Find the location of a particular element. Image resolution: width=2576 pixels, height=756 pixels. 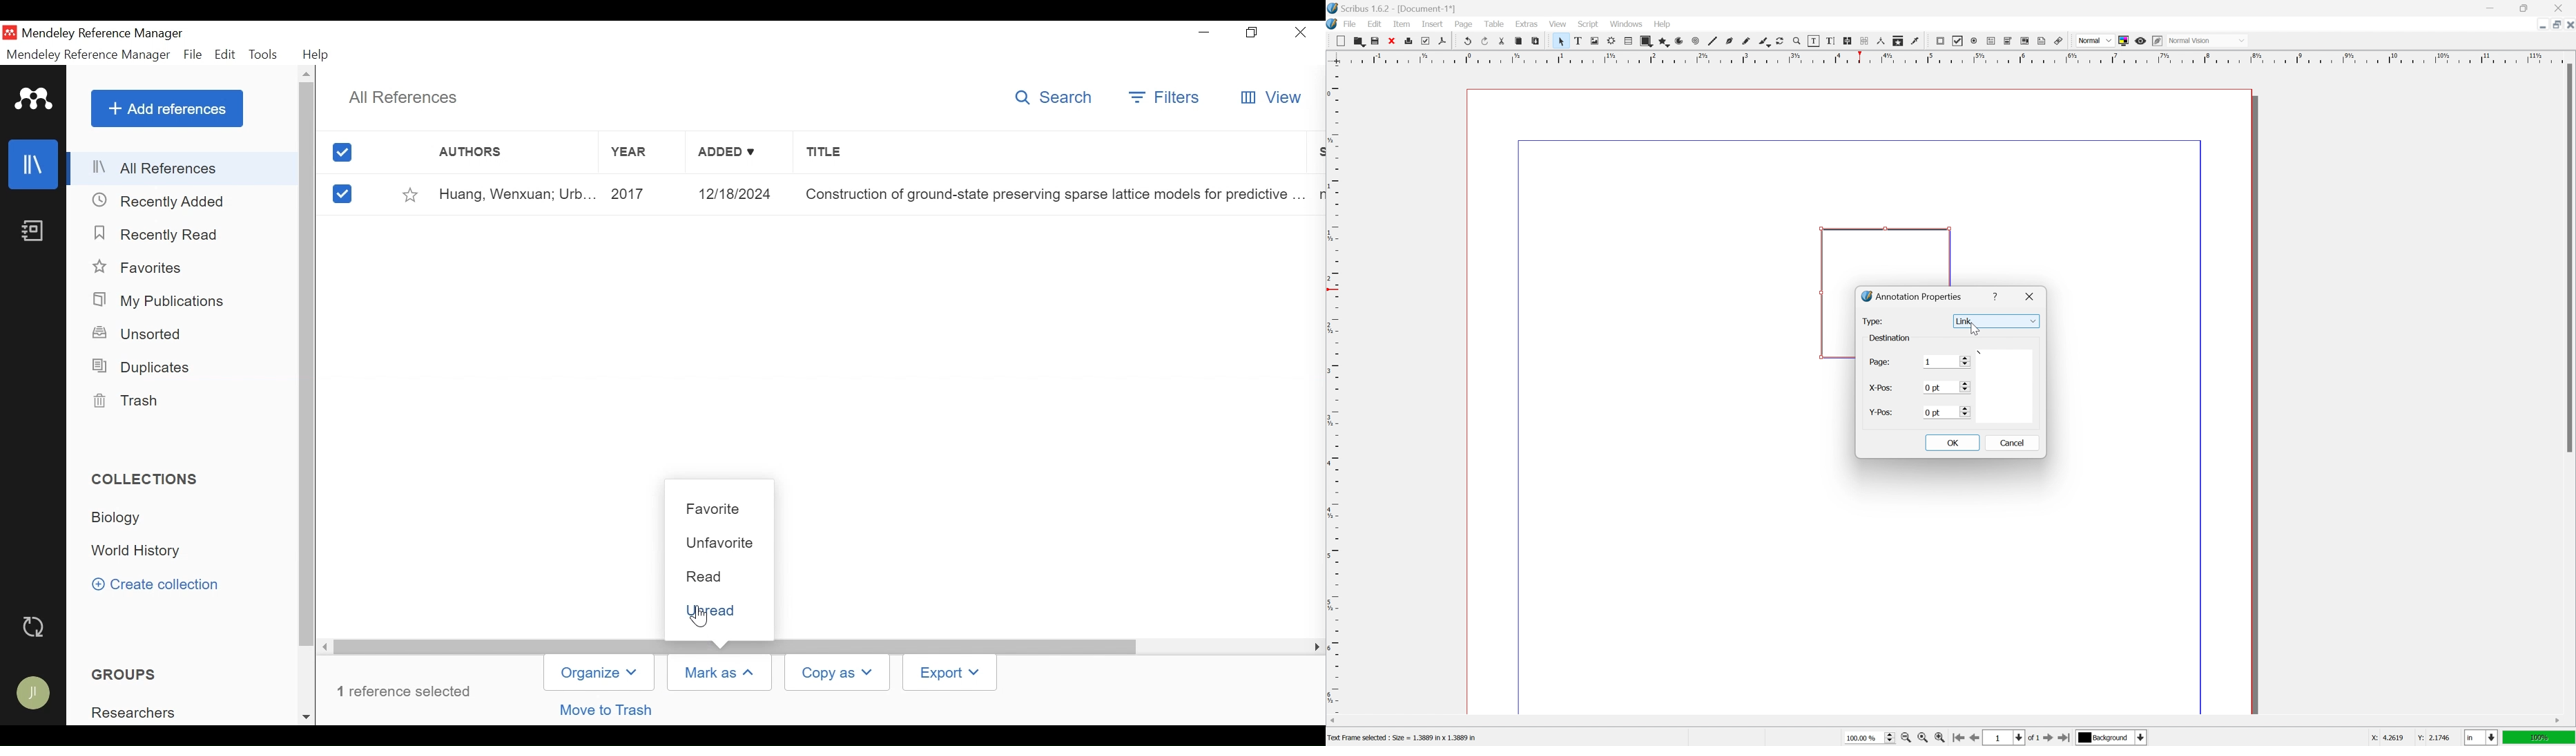

pdf push button is located at coordinates (1941, 41).